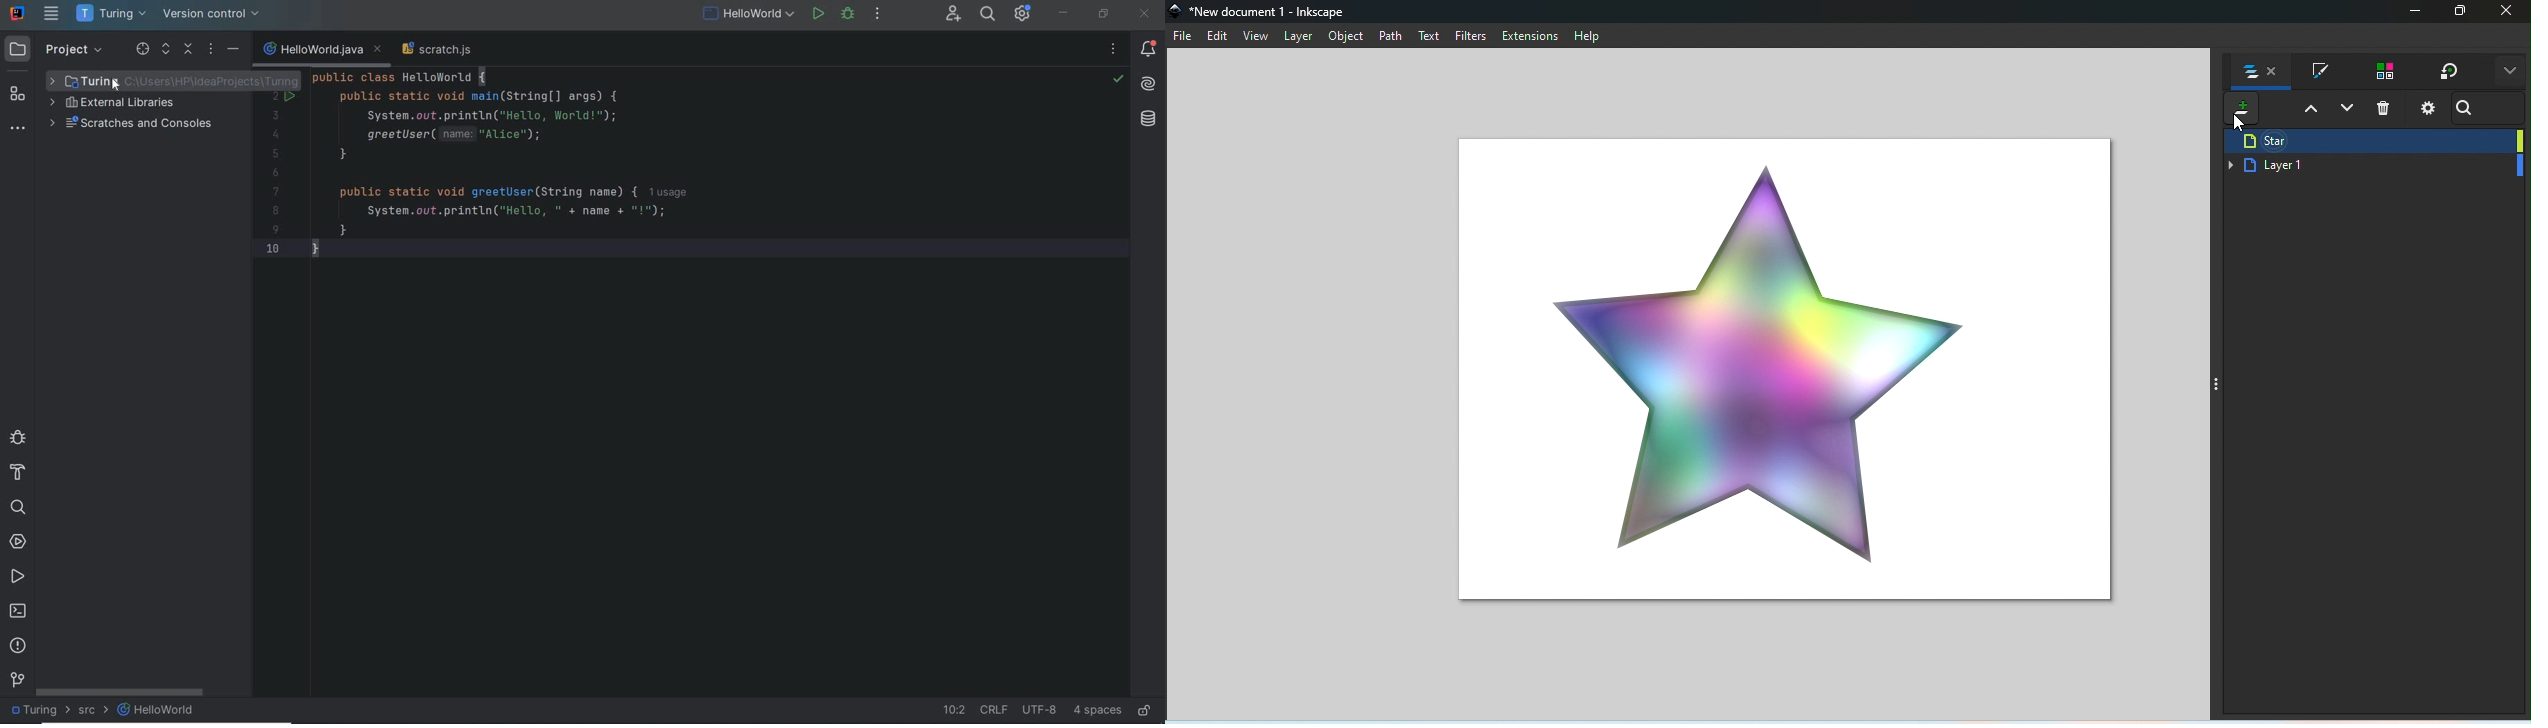 The width and height of the screenshot is (2548, 728). What do you see at coordinates (2309, 111) in the screenshot?
I see `Raise selection one layer` at bounding box center [2309, 111].